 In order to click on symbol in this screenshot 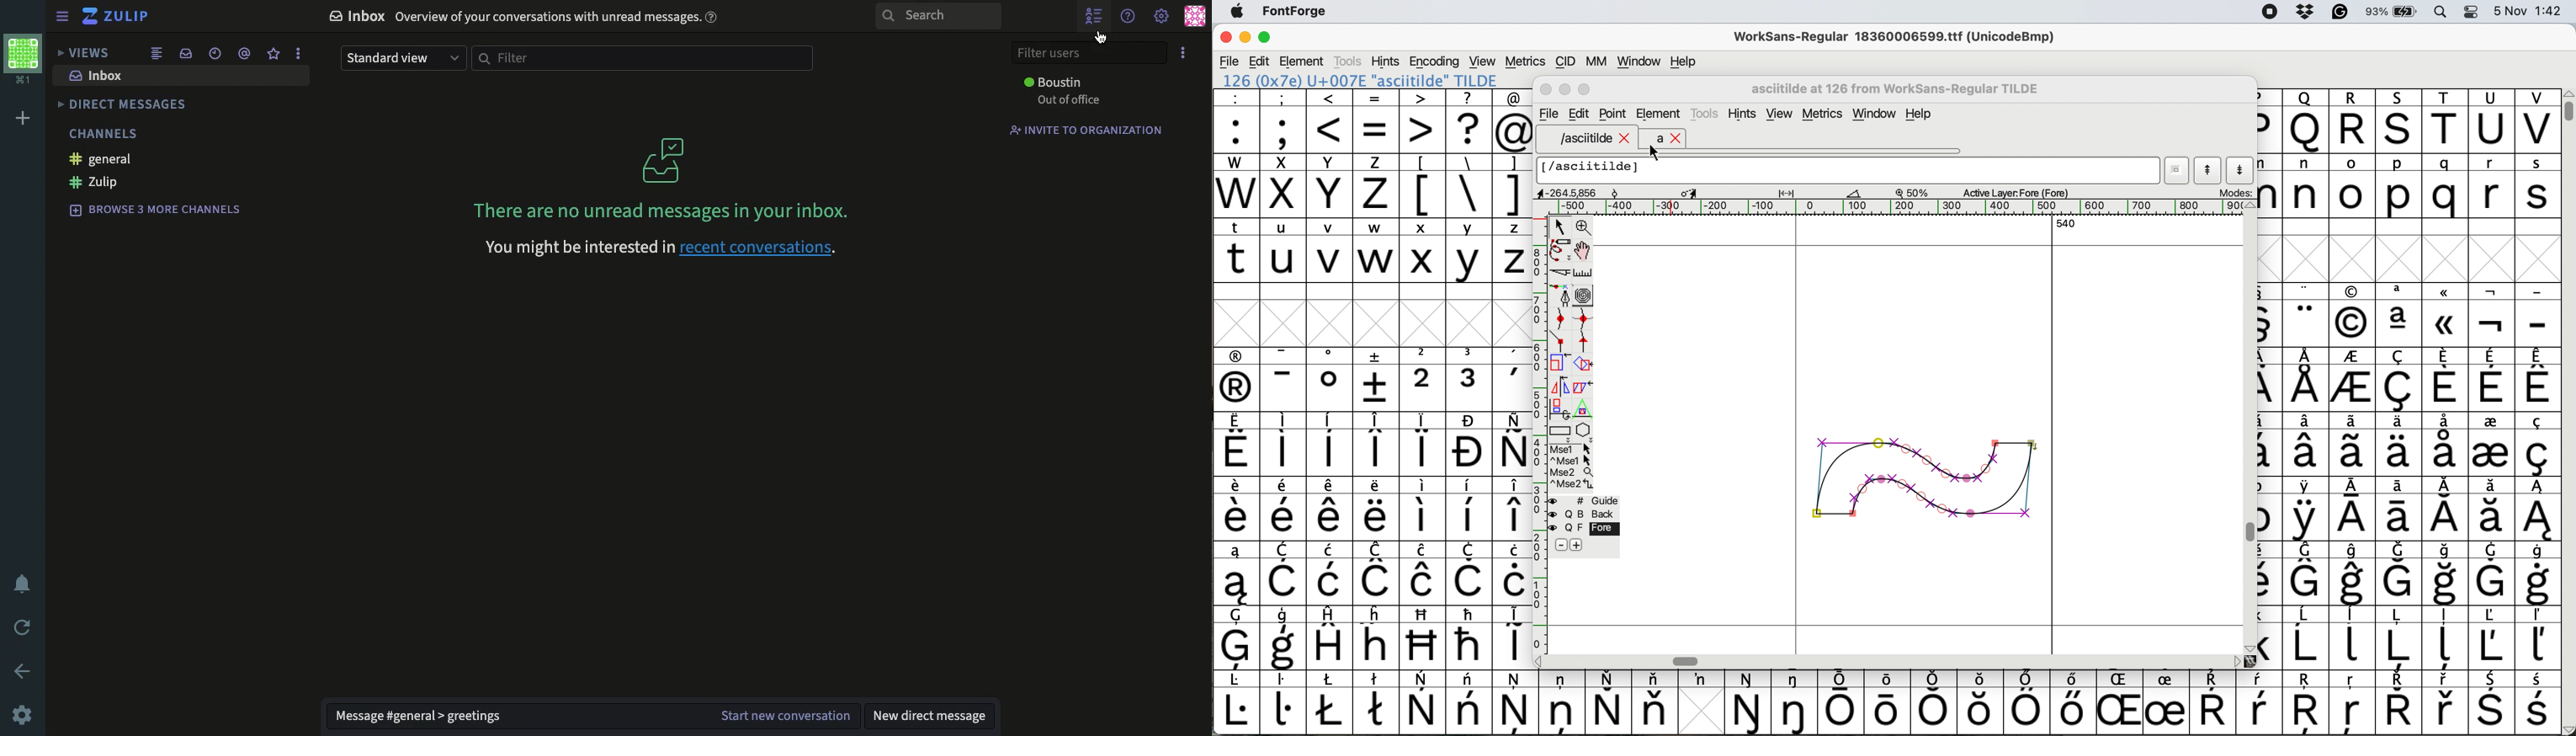, I will do `click(1470, 444)`.